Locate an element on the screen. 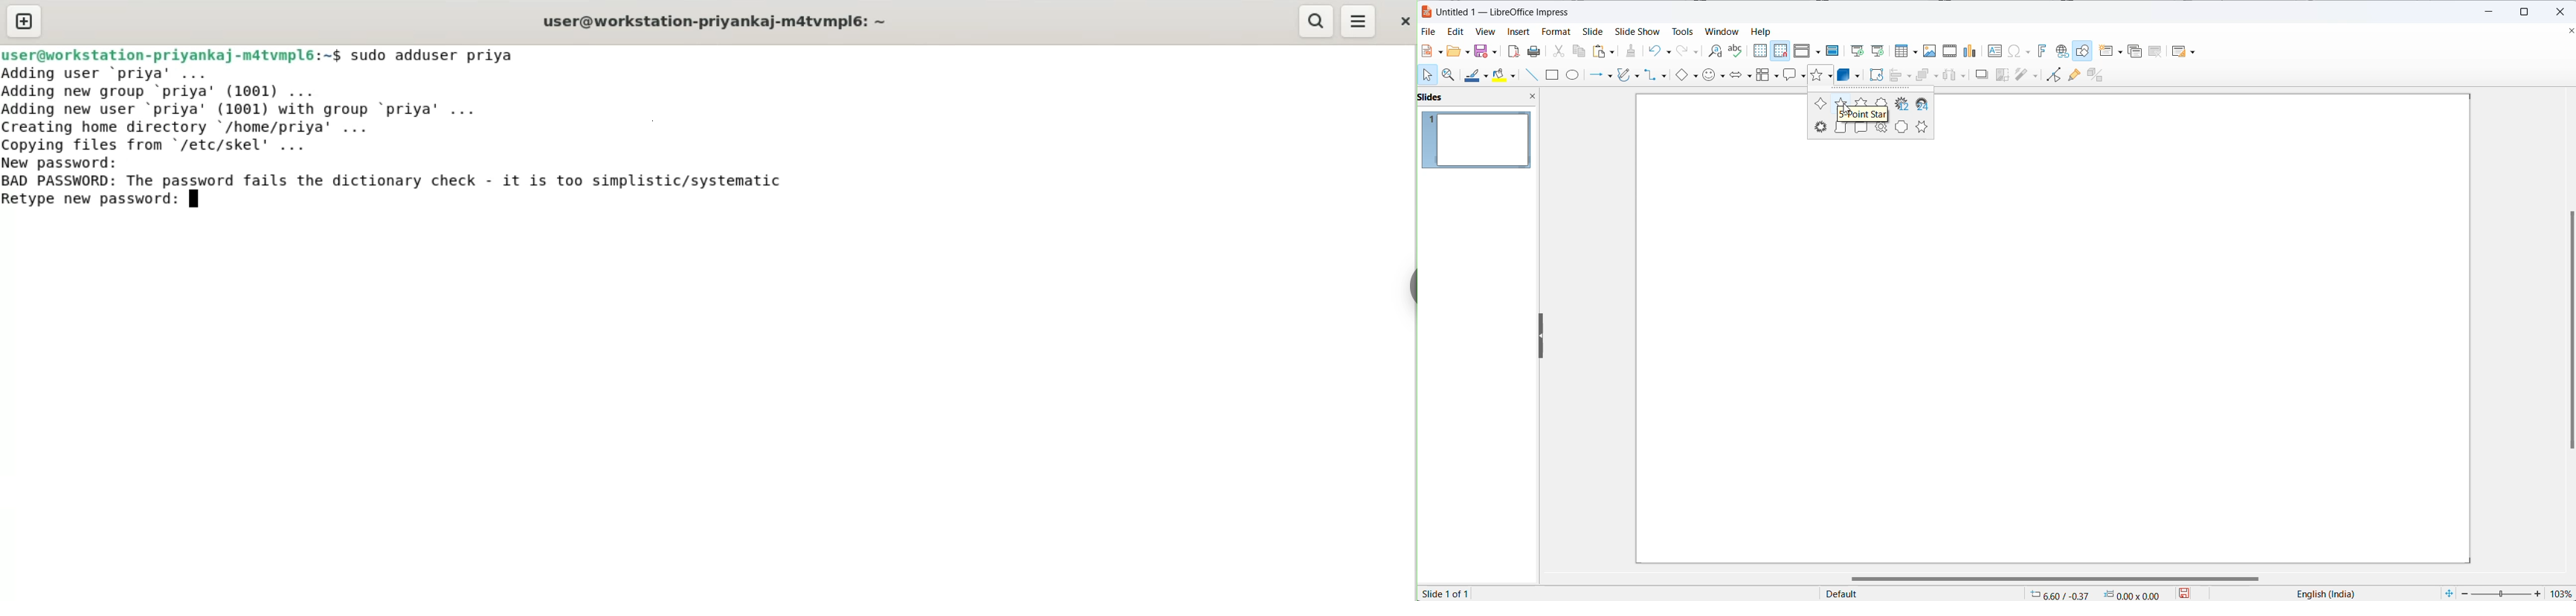  scrollbar is located at coordinates (2565, 332).